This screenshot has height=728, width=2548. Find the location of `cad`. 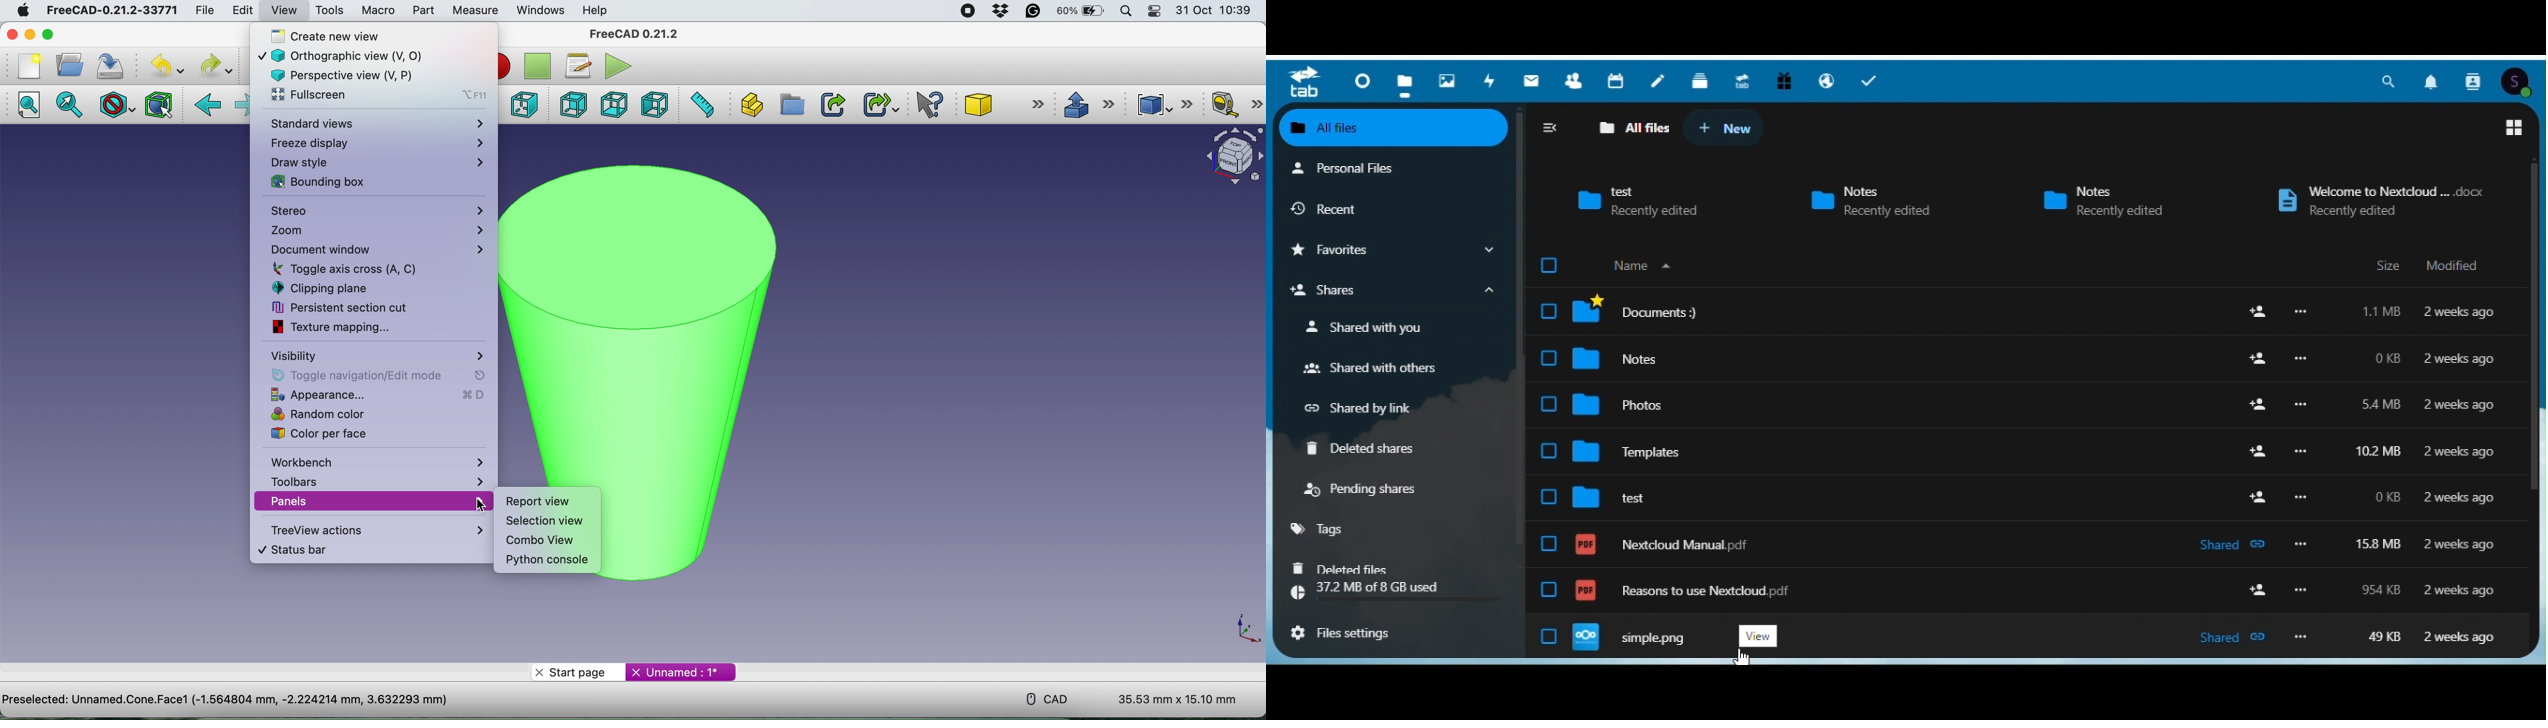

cad is located at coordinates (1040, 698).